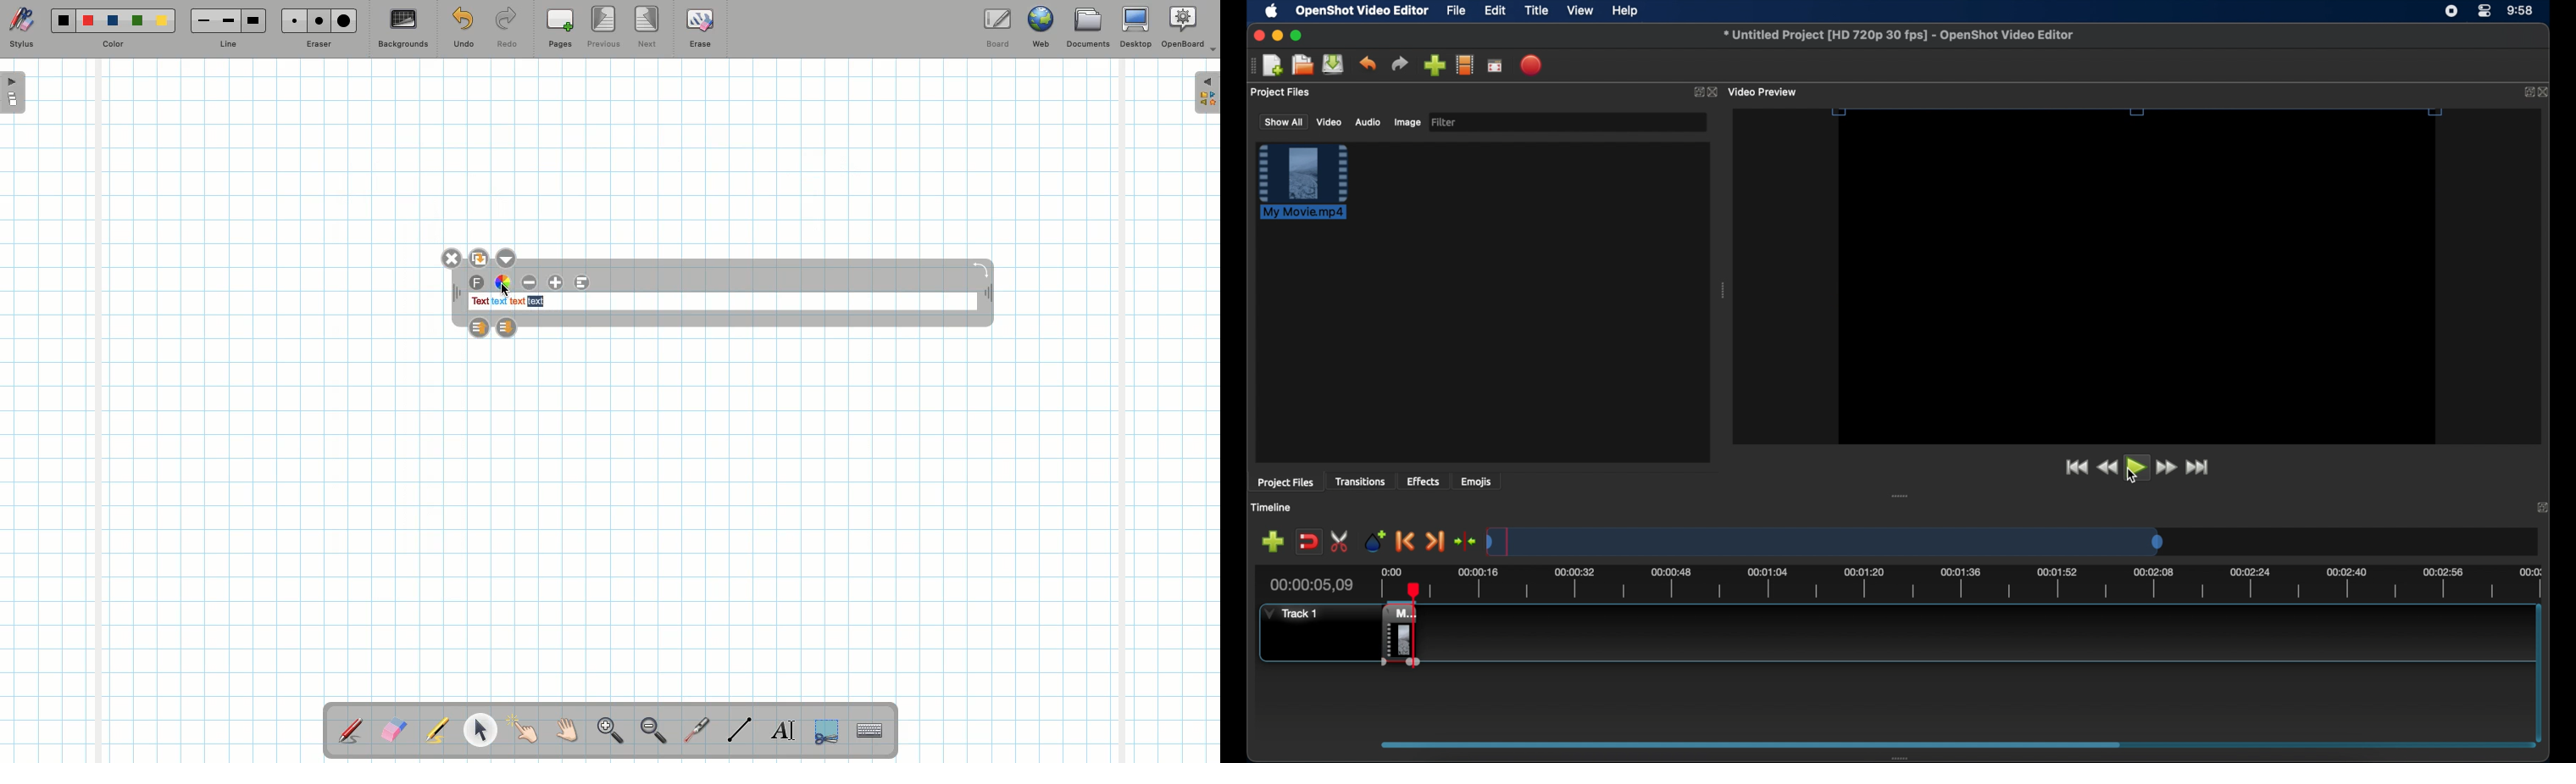 This screenshot has height=784, width=2576. What do you see at coordinates (1385, 591) in the screenshot?
I see `playhead` at bounding box center [1385, 591].